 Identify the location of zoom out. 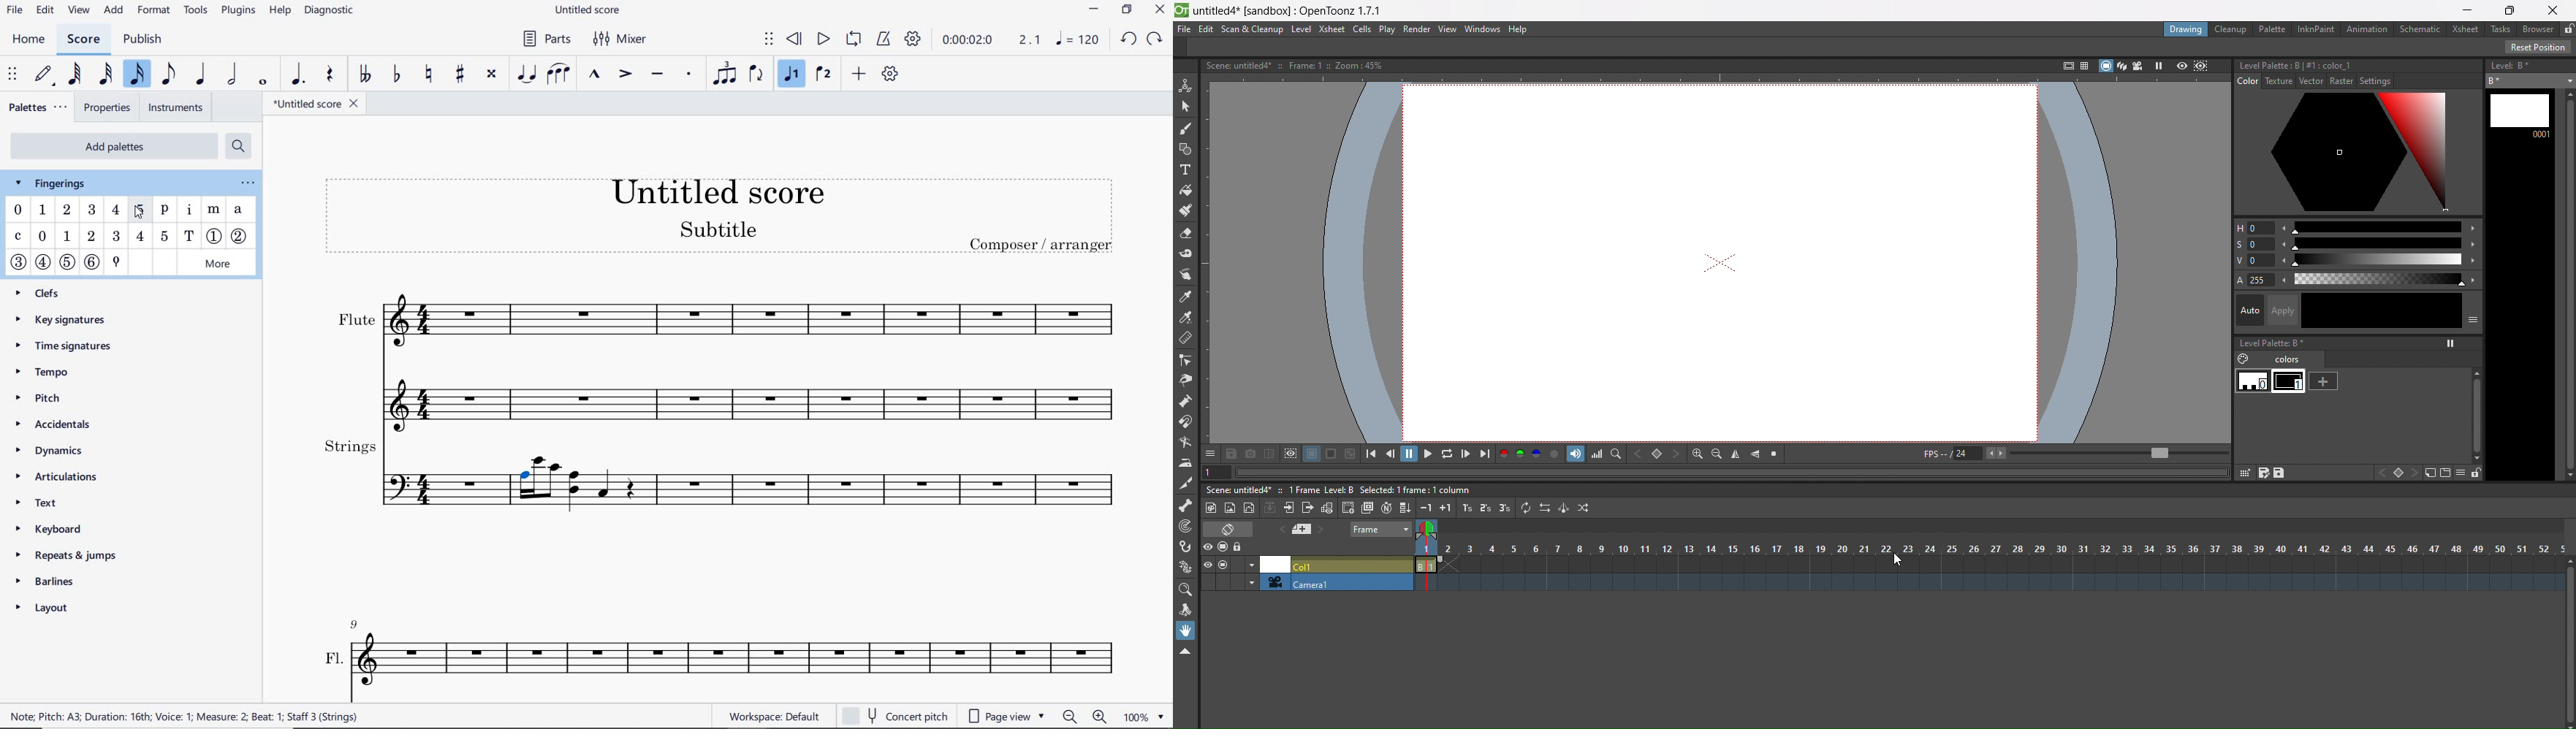
(1717, 454).